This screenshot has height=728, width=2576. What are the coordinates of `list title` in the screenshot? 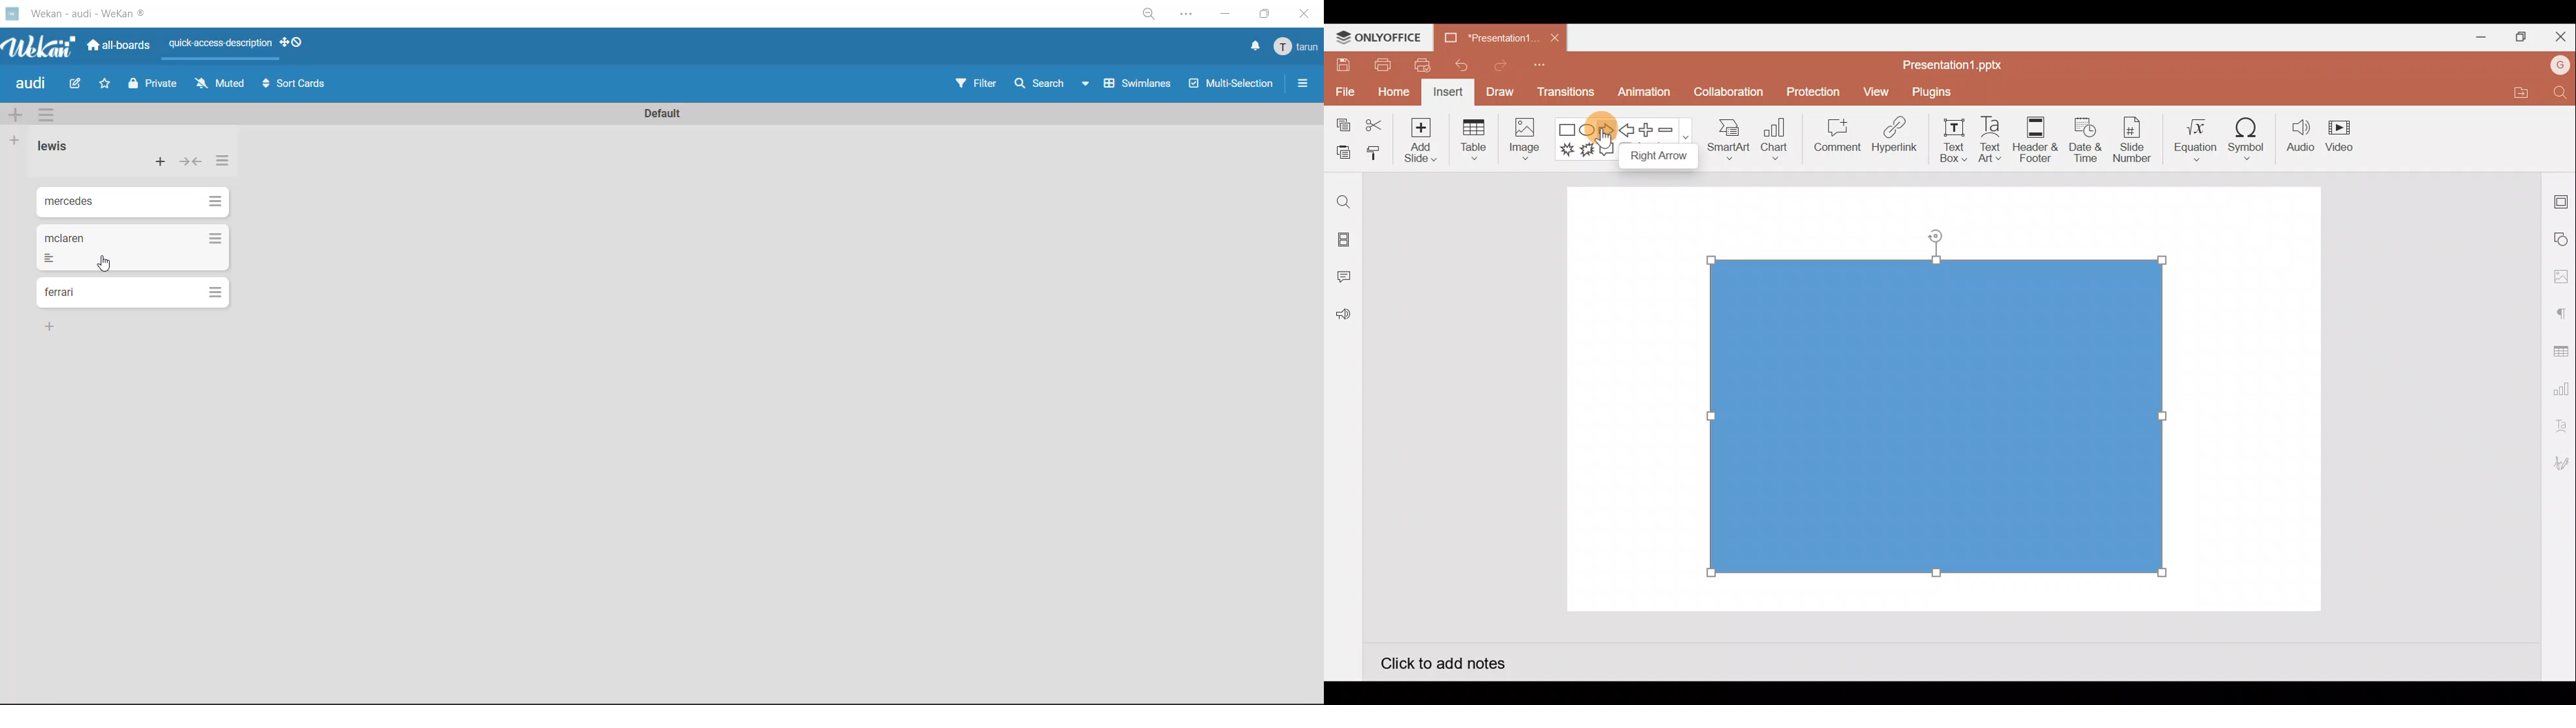 It's located at (59, 148).